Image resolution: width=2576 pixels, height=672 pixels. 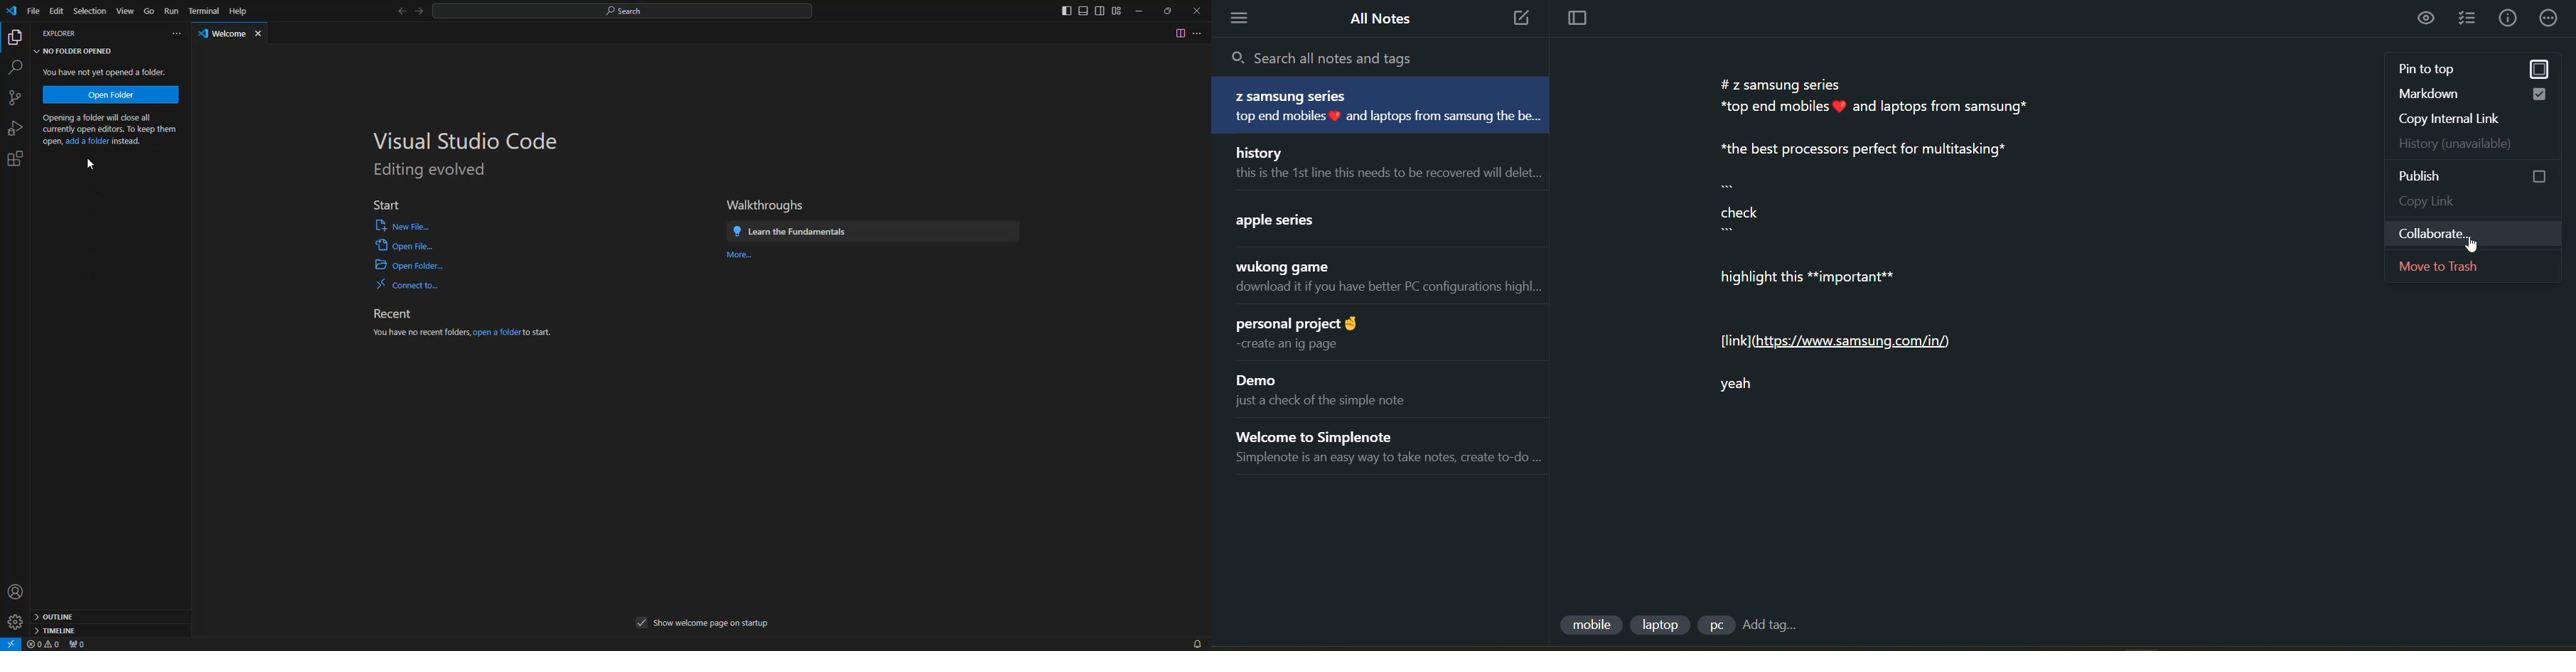 What do you see at coordinates (1380, 162) in the screenshot?
I see `note title and preview` at bounding box center [1380, 162].